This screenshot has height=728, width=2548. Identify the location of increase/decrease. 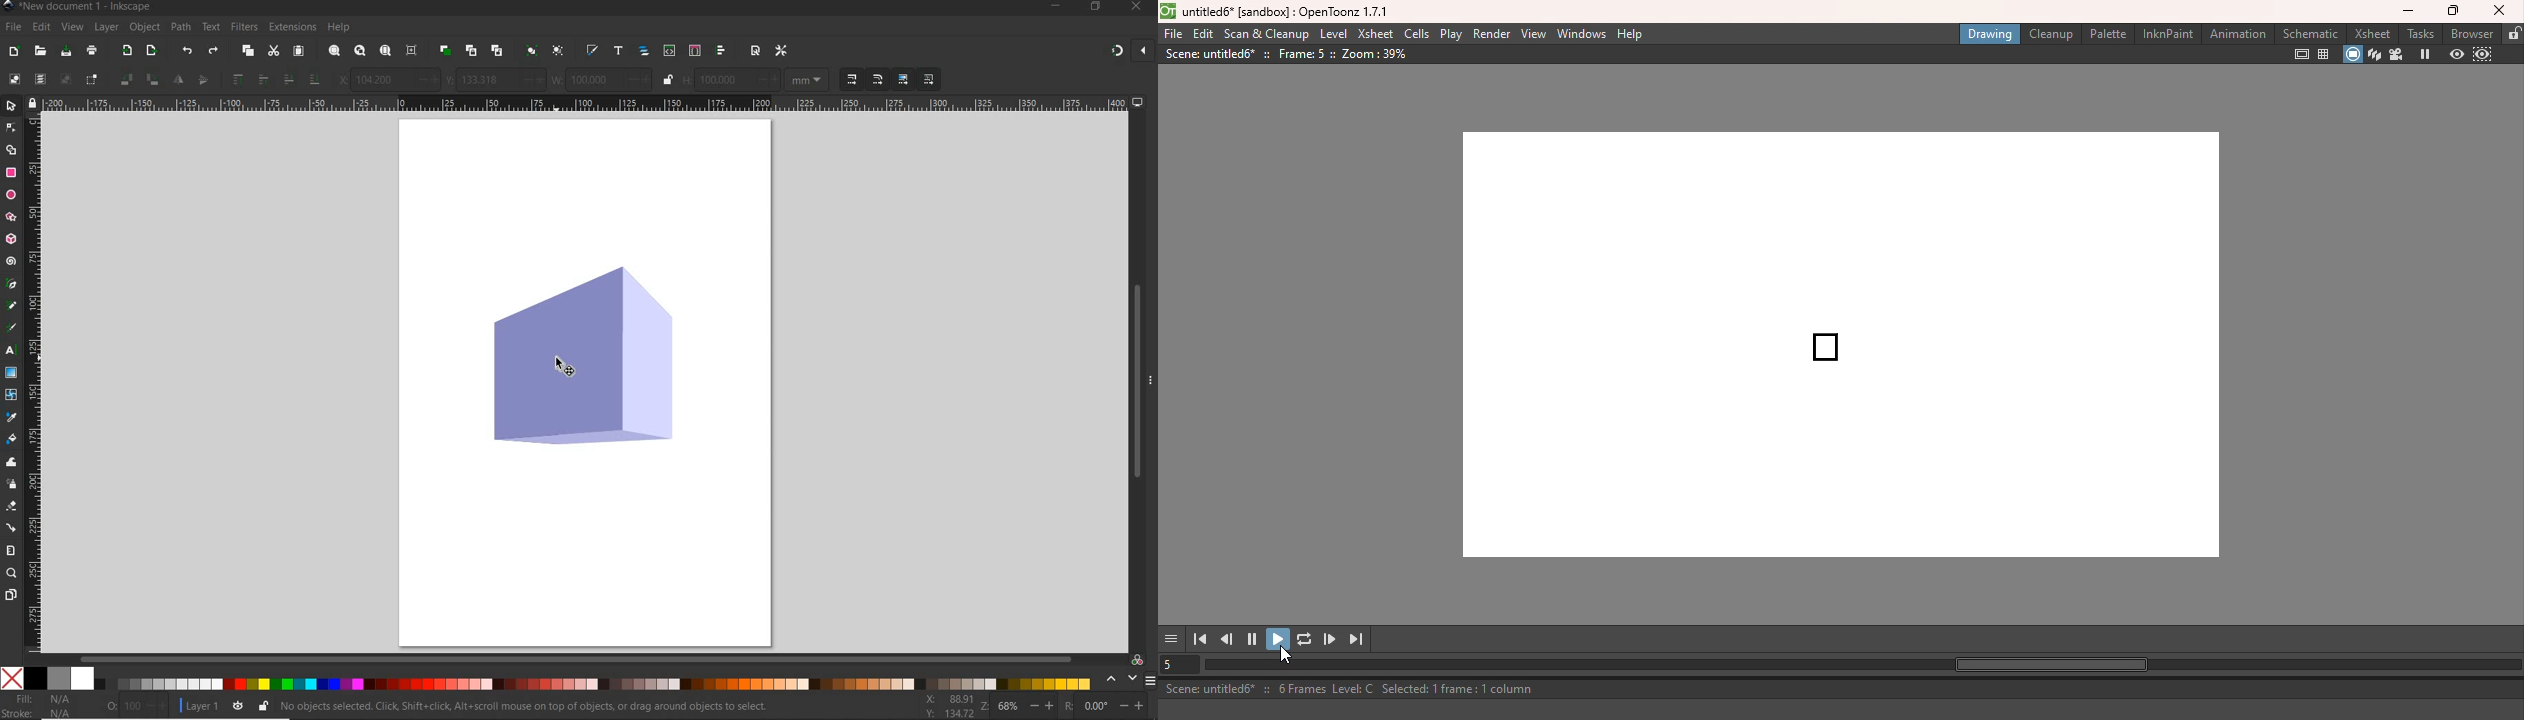
(532, 80).